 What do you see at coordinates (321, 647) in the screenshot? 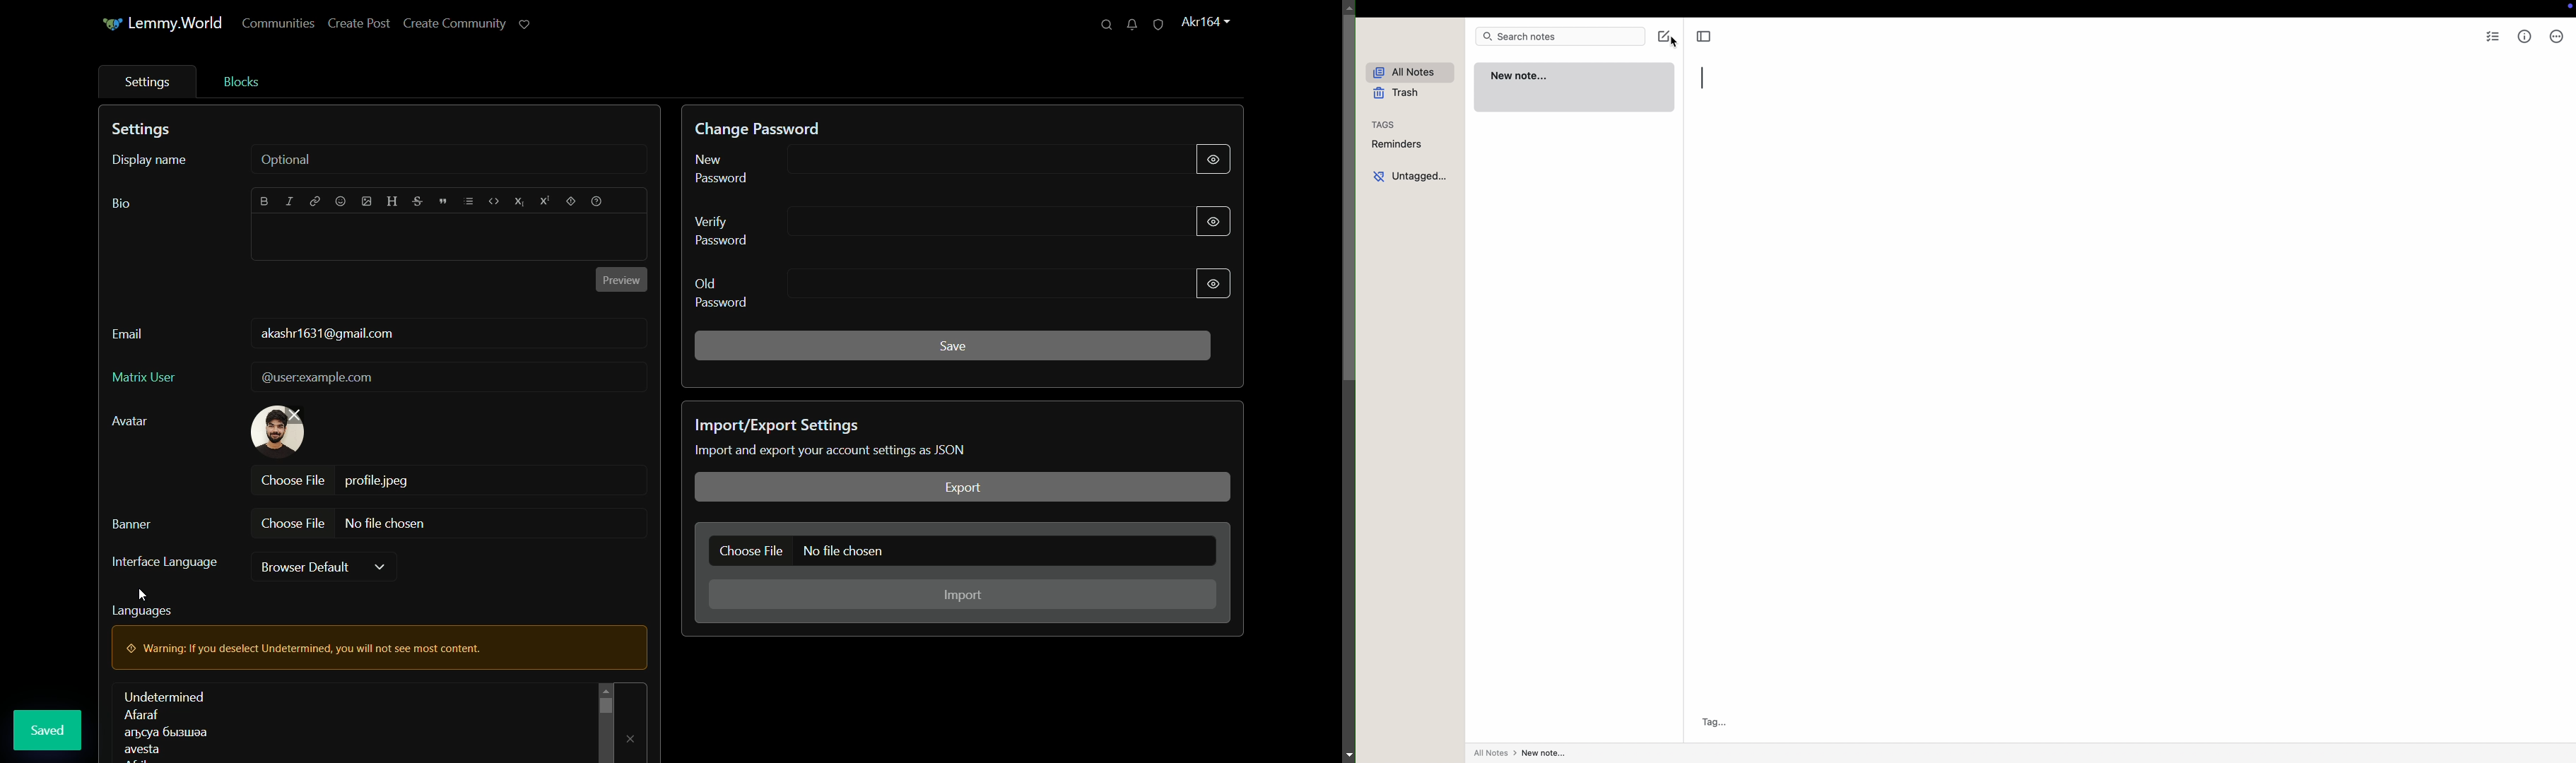
I see `warning pop up` at bounding box center [321, 647].